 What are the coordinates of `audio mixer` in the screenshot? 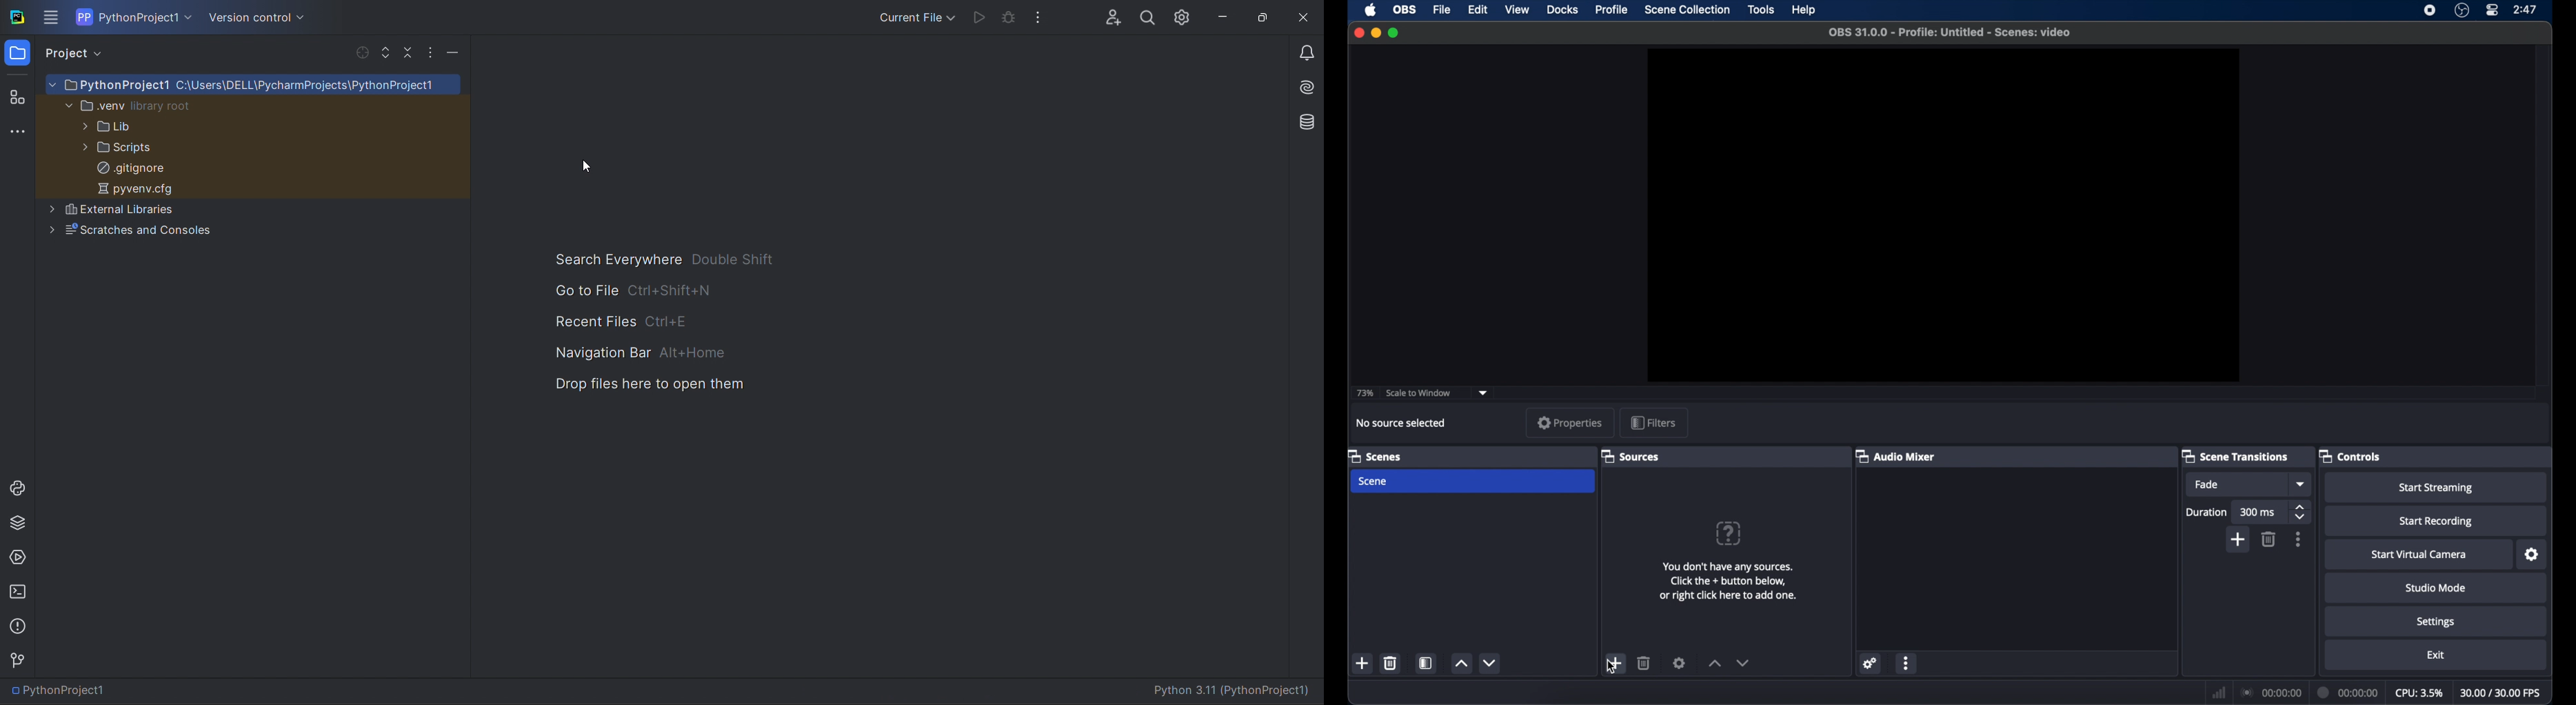 It's located at (1895, 456).